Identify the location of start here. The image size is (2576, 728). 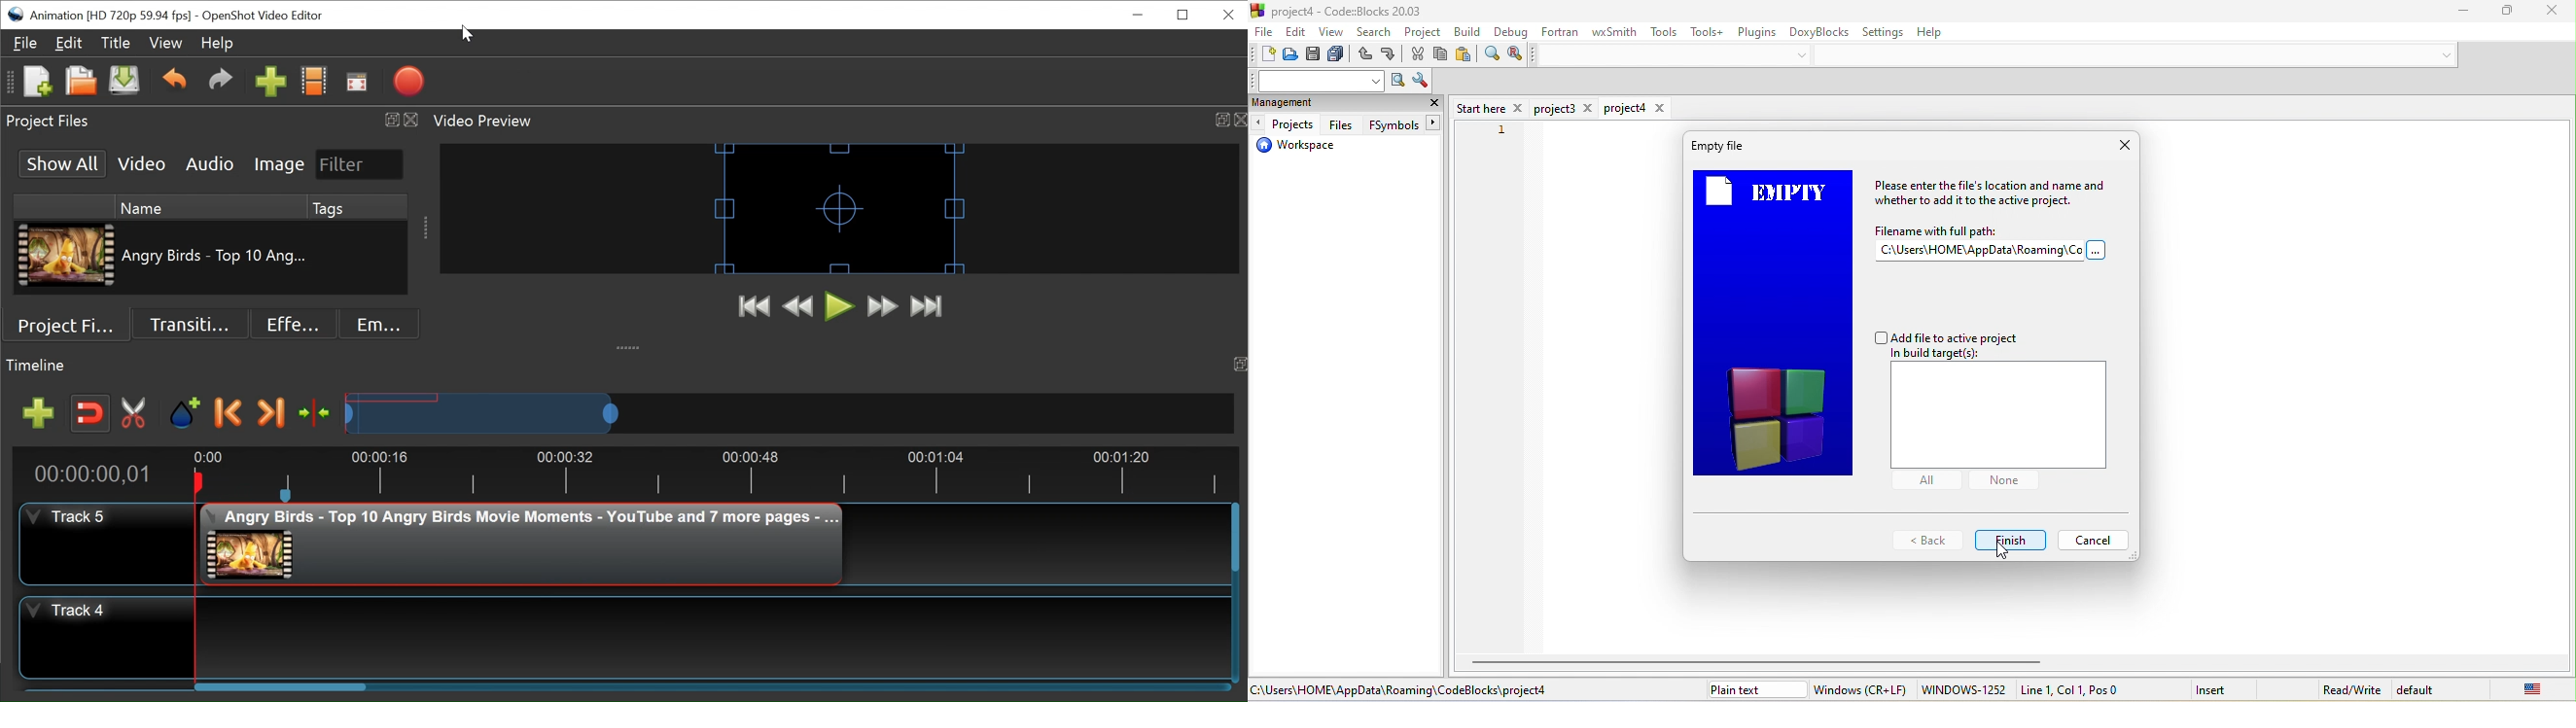
(1490, 107).